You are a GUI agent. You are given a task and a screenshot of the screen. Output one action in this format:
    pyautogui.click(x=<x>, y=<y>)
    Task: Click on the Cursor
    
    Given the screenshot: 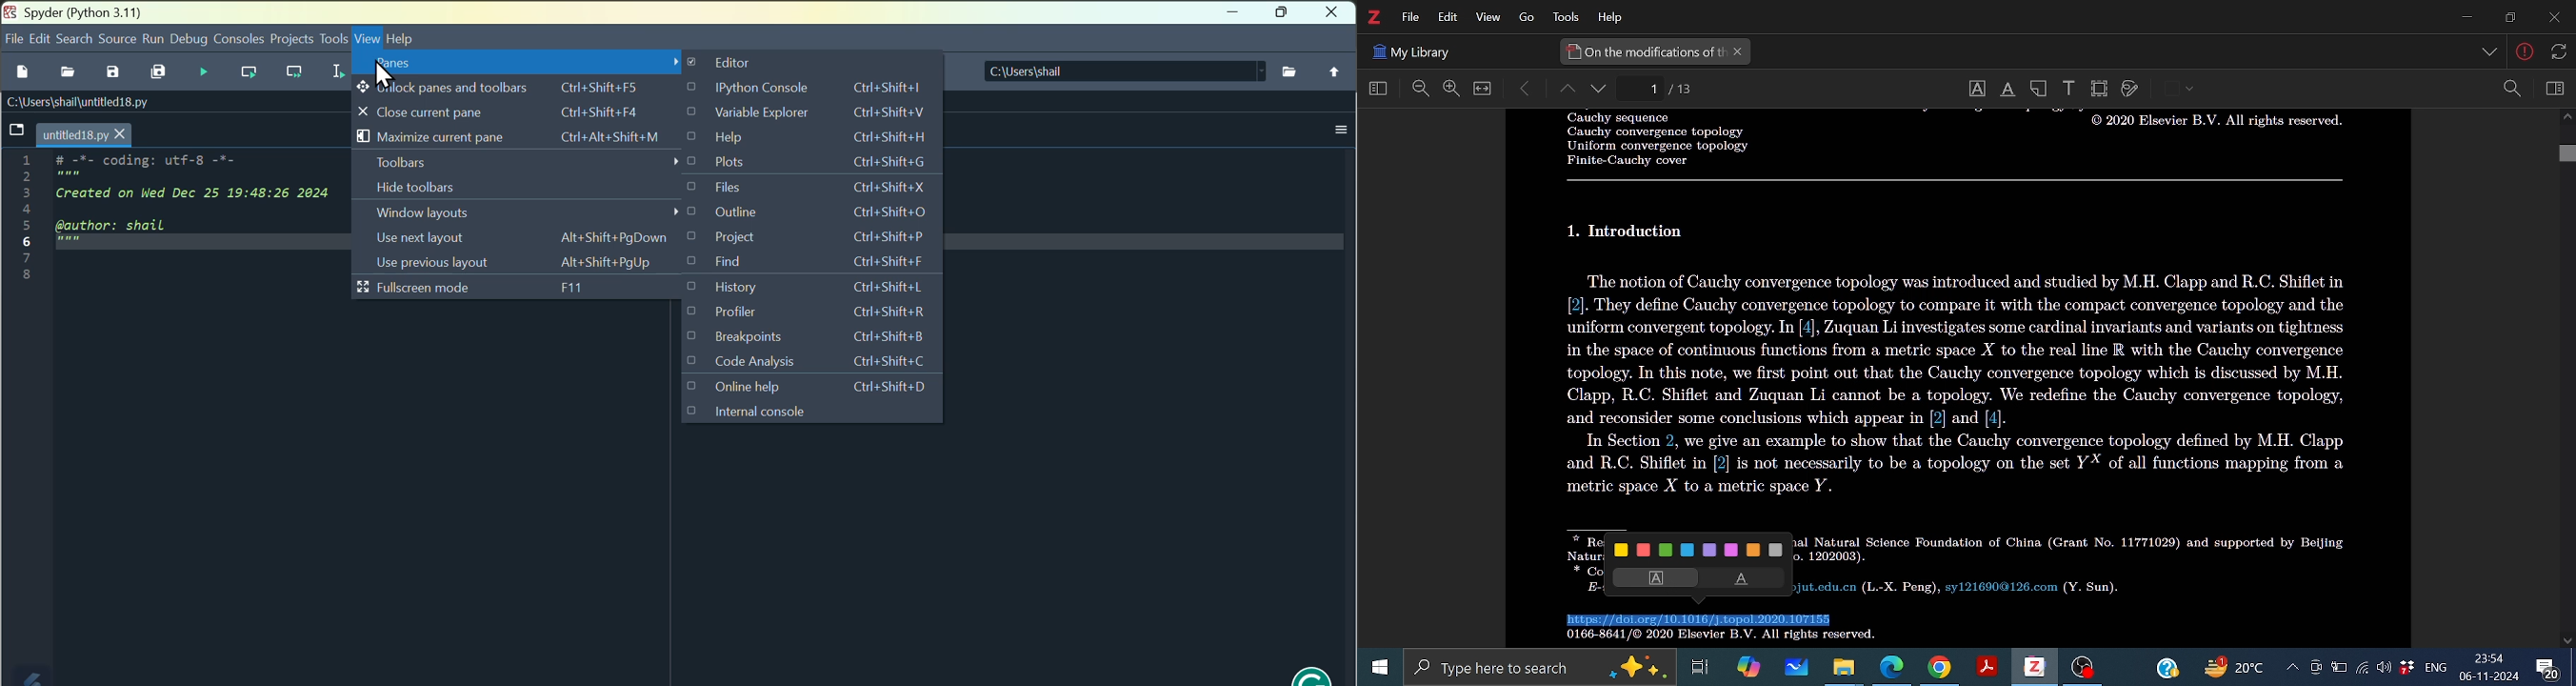 What is the action you would take?
    pyautogui.click(x=384, y=74)
    